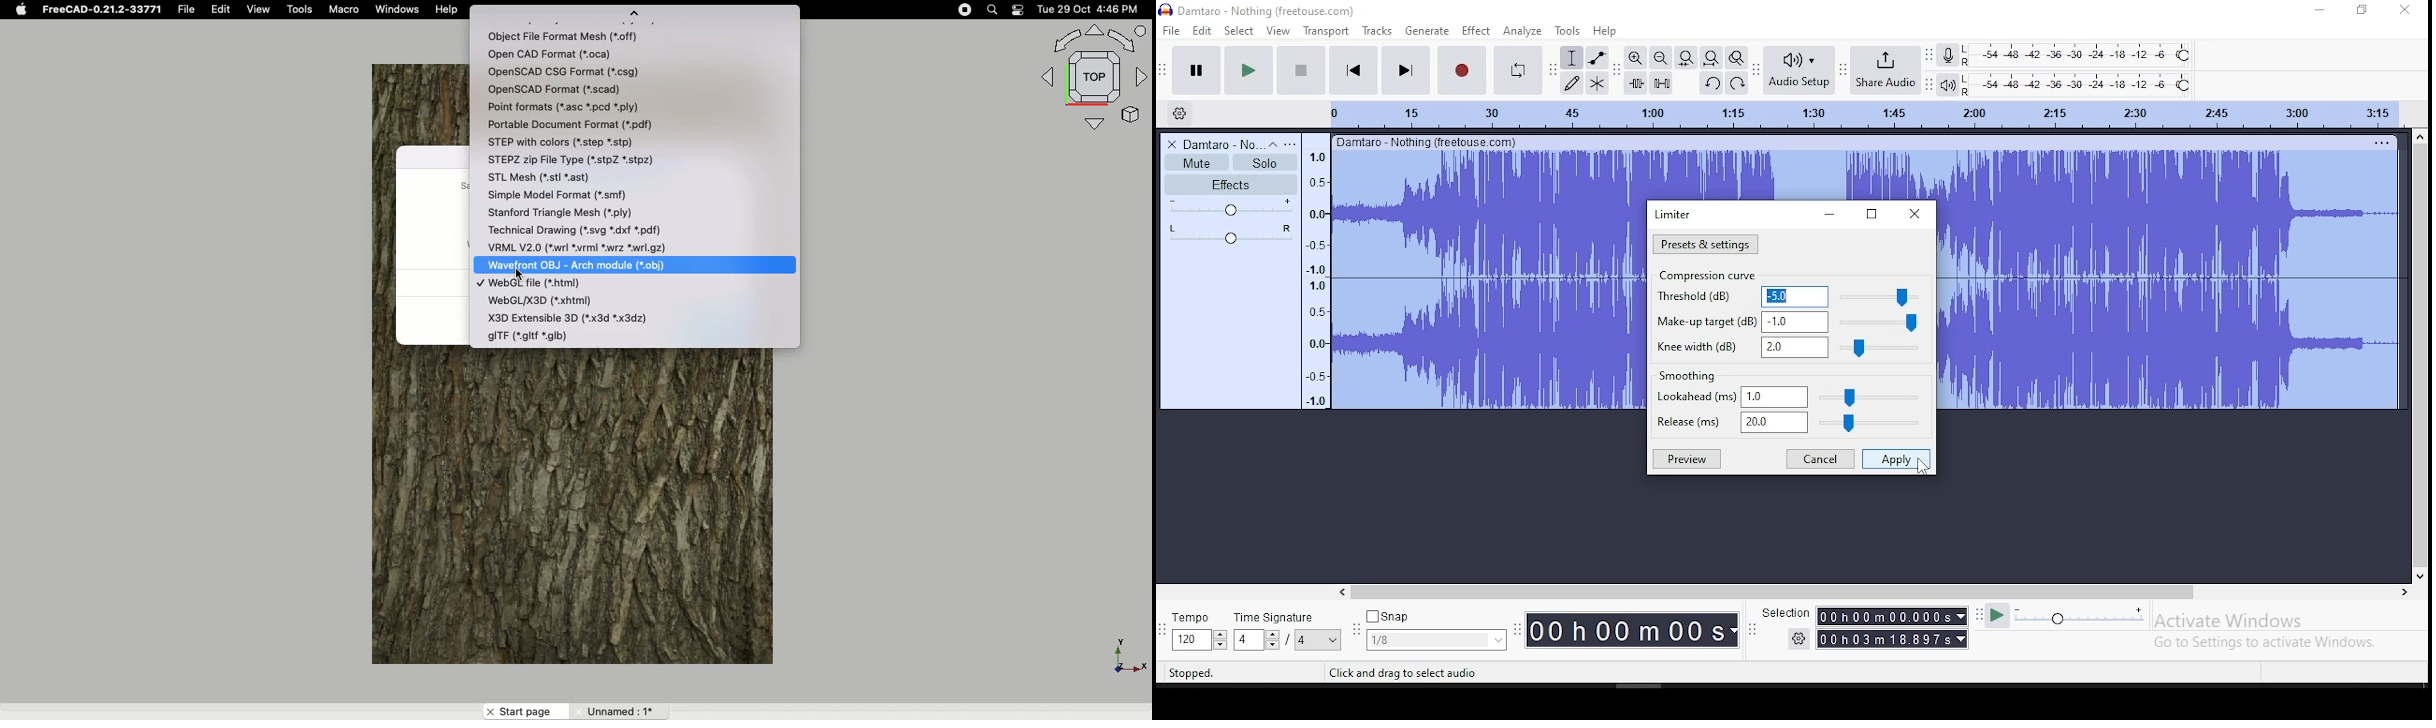 The width and height of the screenshot is (2436, 728). What do you see at coordinates (1631, 631) in the screenshot?
I see `00 h 00 m 00 s` at bounding box center [1631, 631].